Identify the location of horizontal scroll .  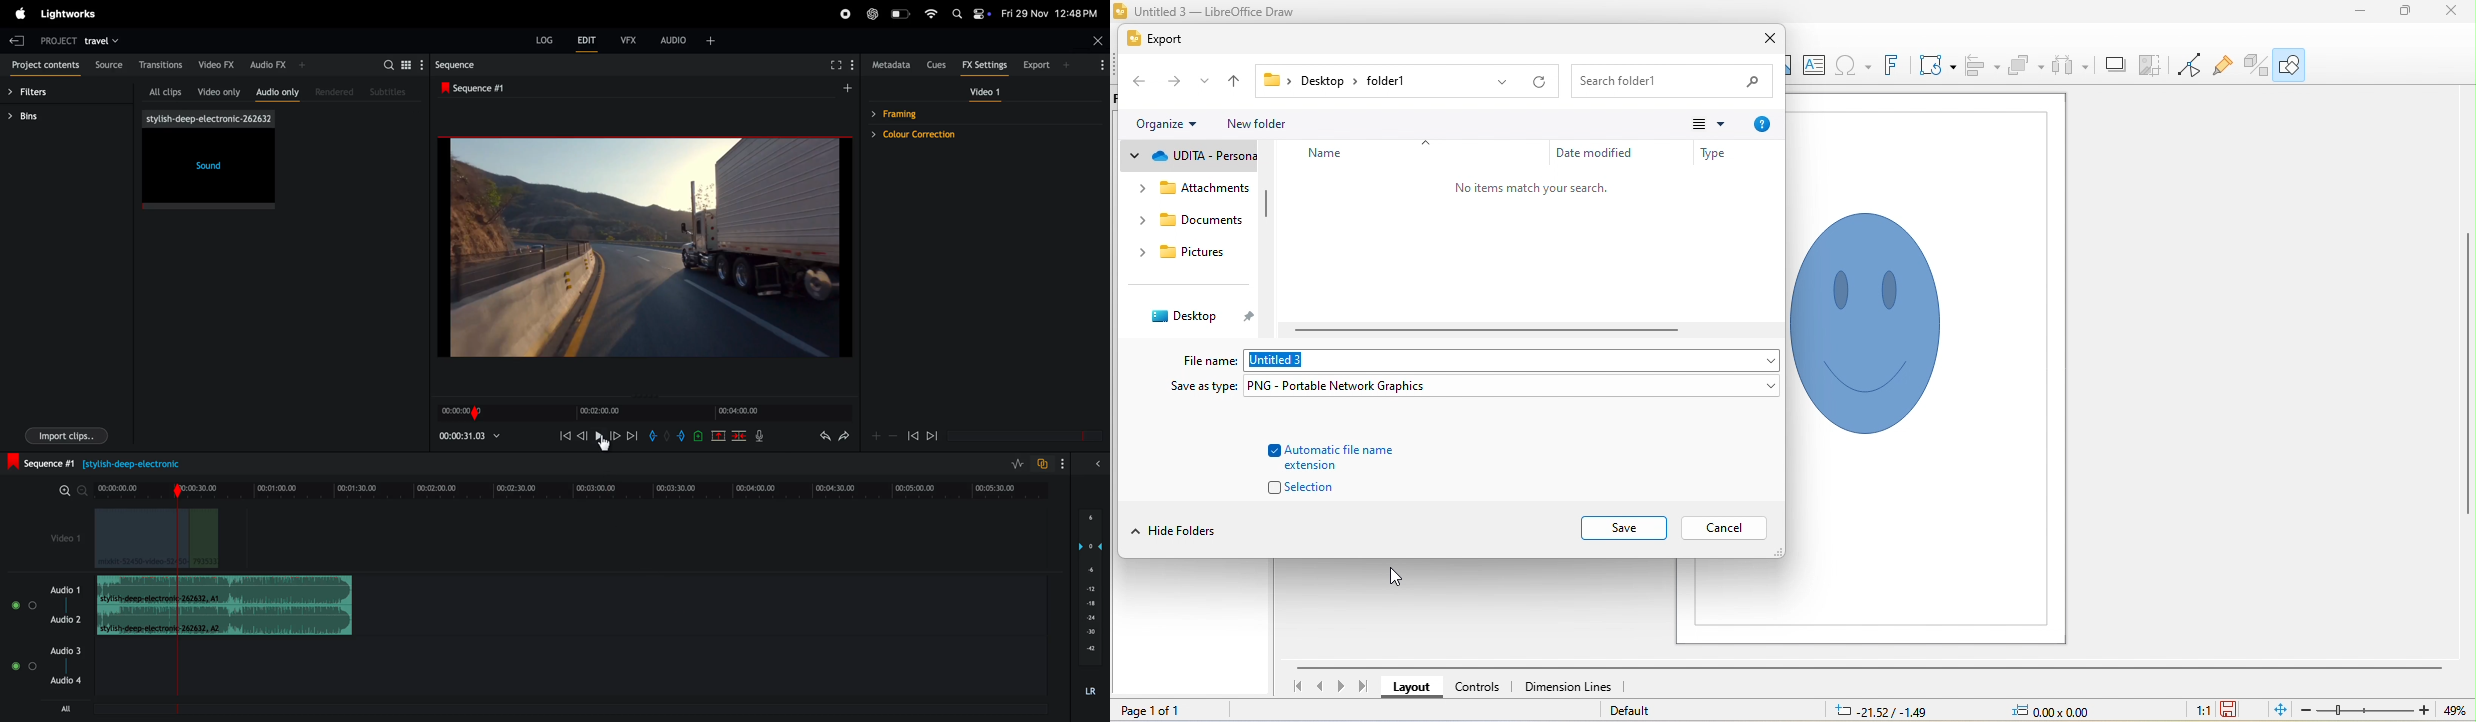
(1872, 666).